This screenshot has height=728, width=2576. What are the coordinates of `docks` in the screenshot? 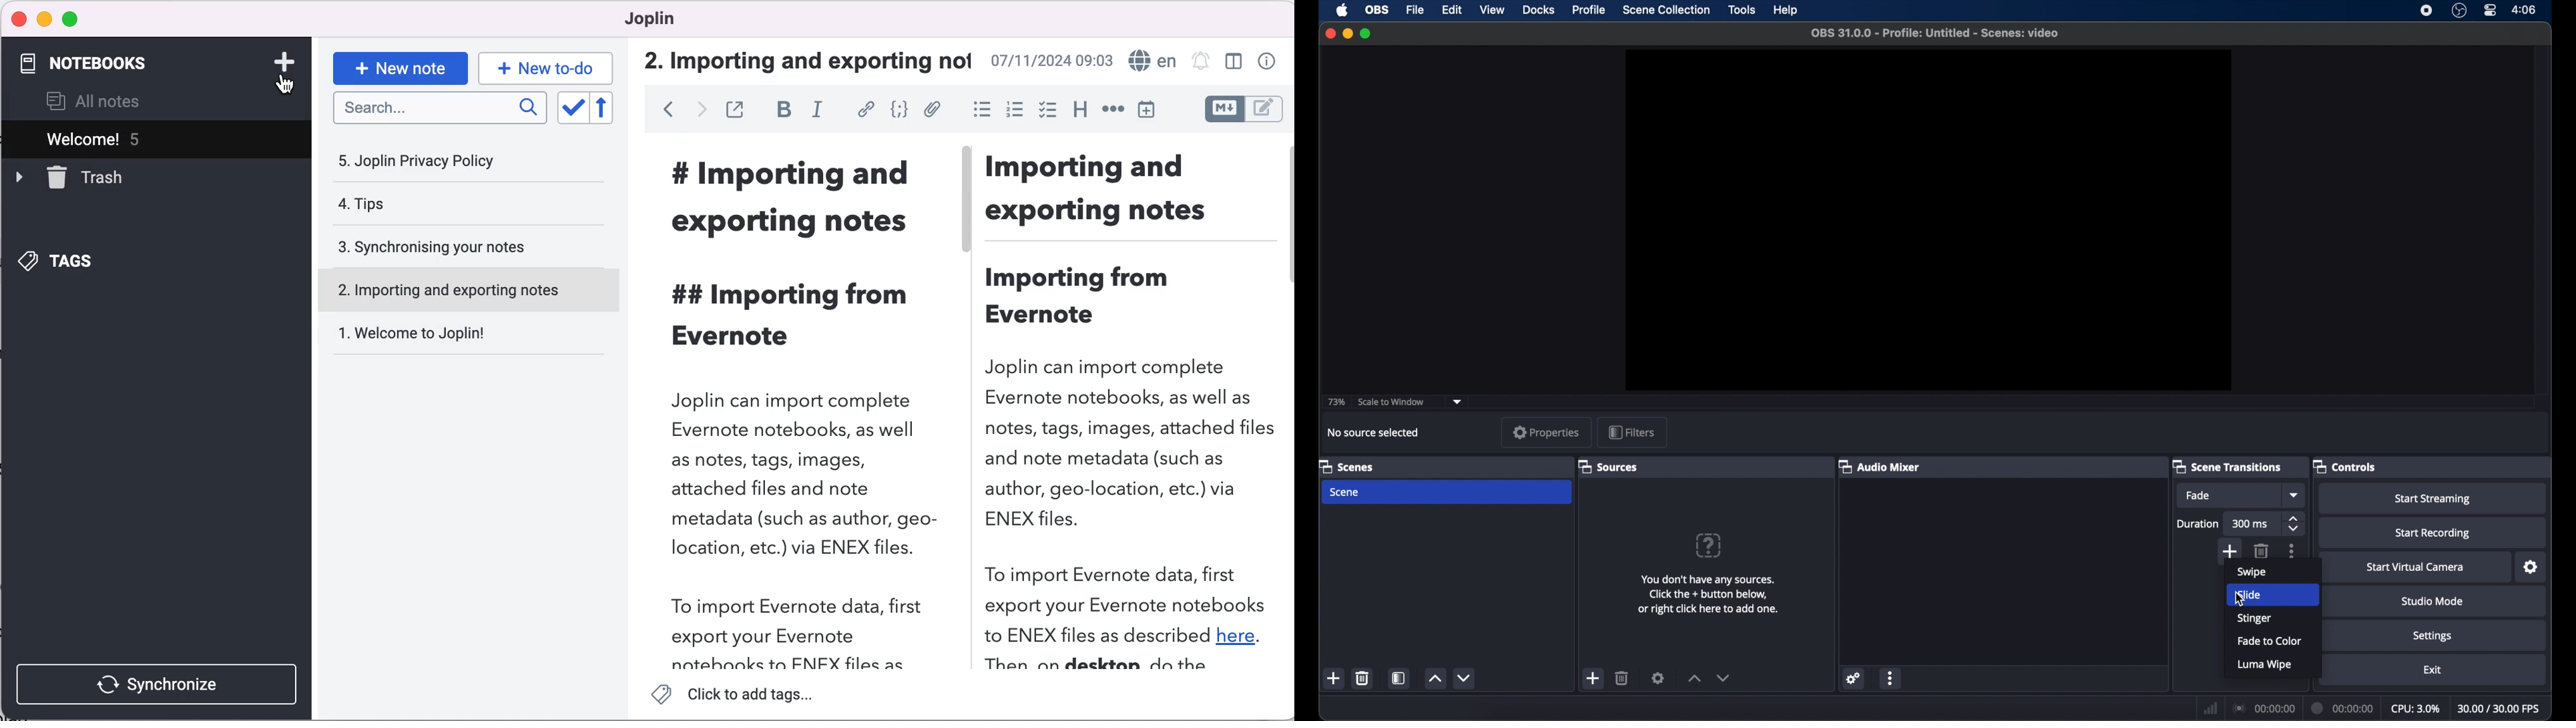 It's located at (1539, 10).